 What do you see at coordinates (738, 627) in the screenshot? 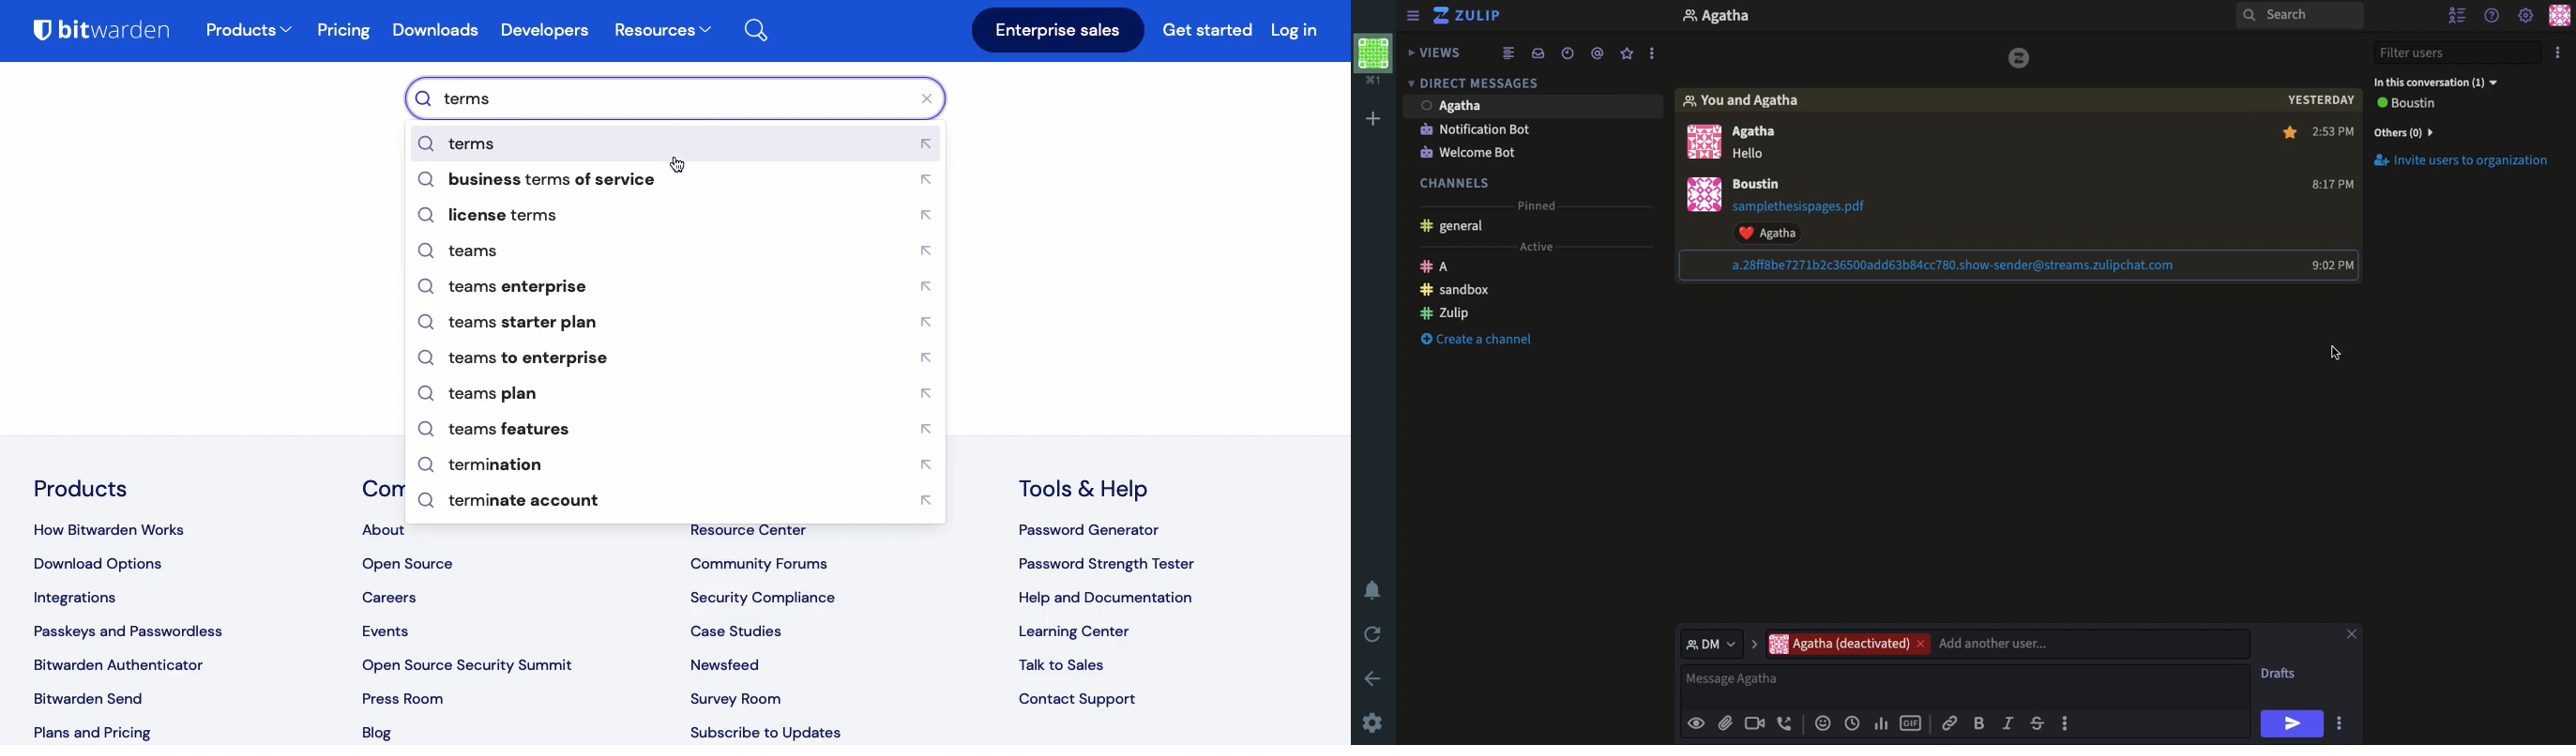
I see `case studies` at bounding box center [738, 627].